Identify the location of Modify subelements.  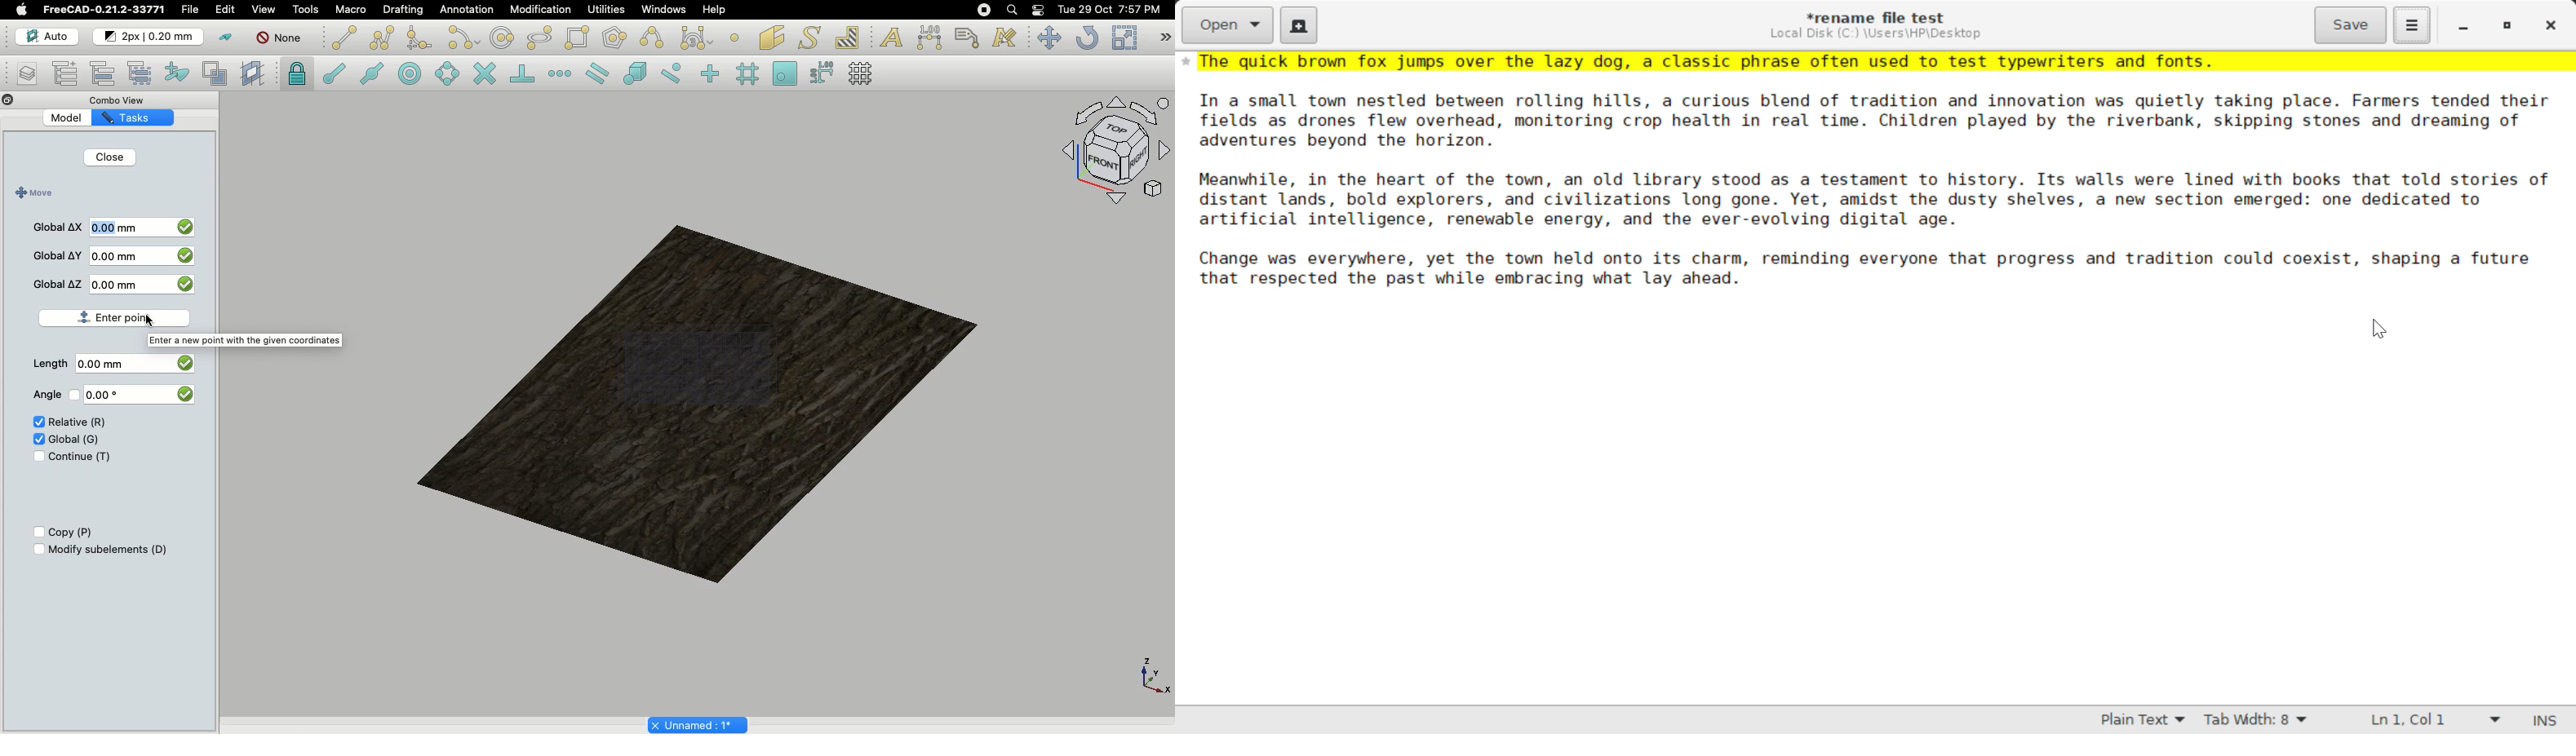
(109, 549).